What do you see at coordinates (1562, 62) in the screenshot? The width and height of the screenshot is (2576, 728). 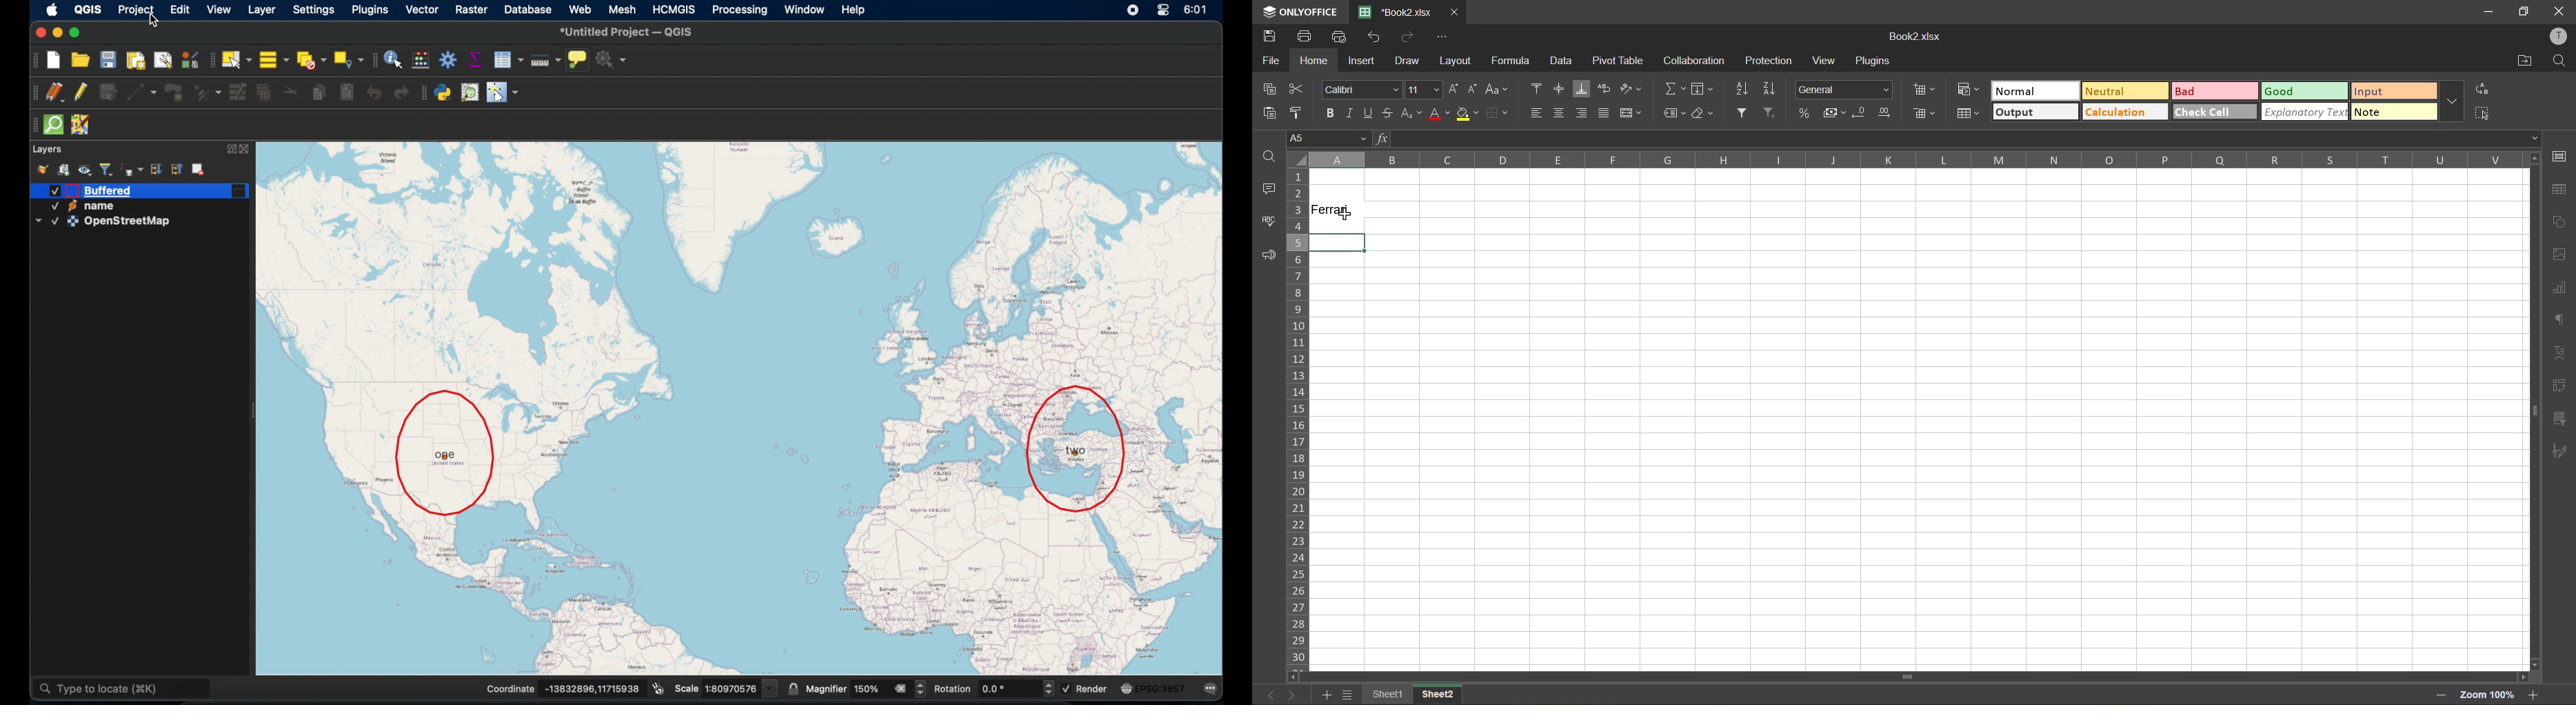 I see `data` at bounding box center [1562, 62].